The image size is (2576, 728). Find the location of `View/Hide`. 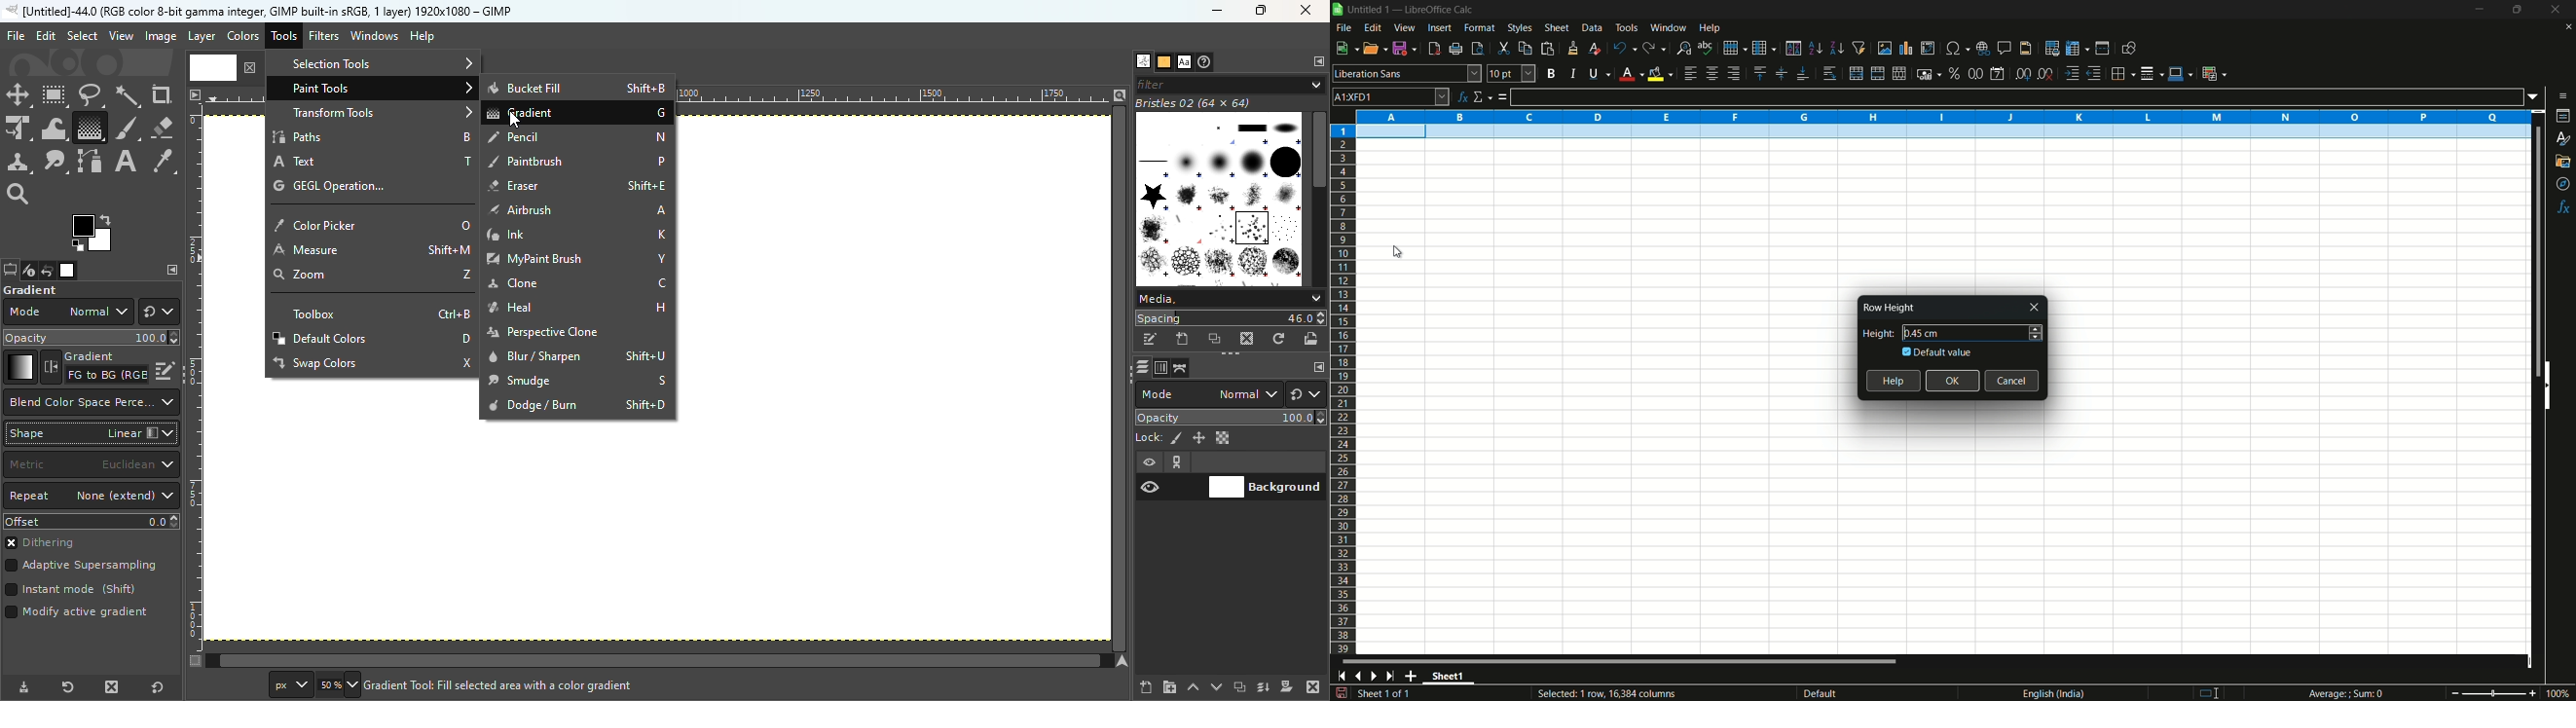

View/Hide is located at coordinates (1170, 475).